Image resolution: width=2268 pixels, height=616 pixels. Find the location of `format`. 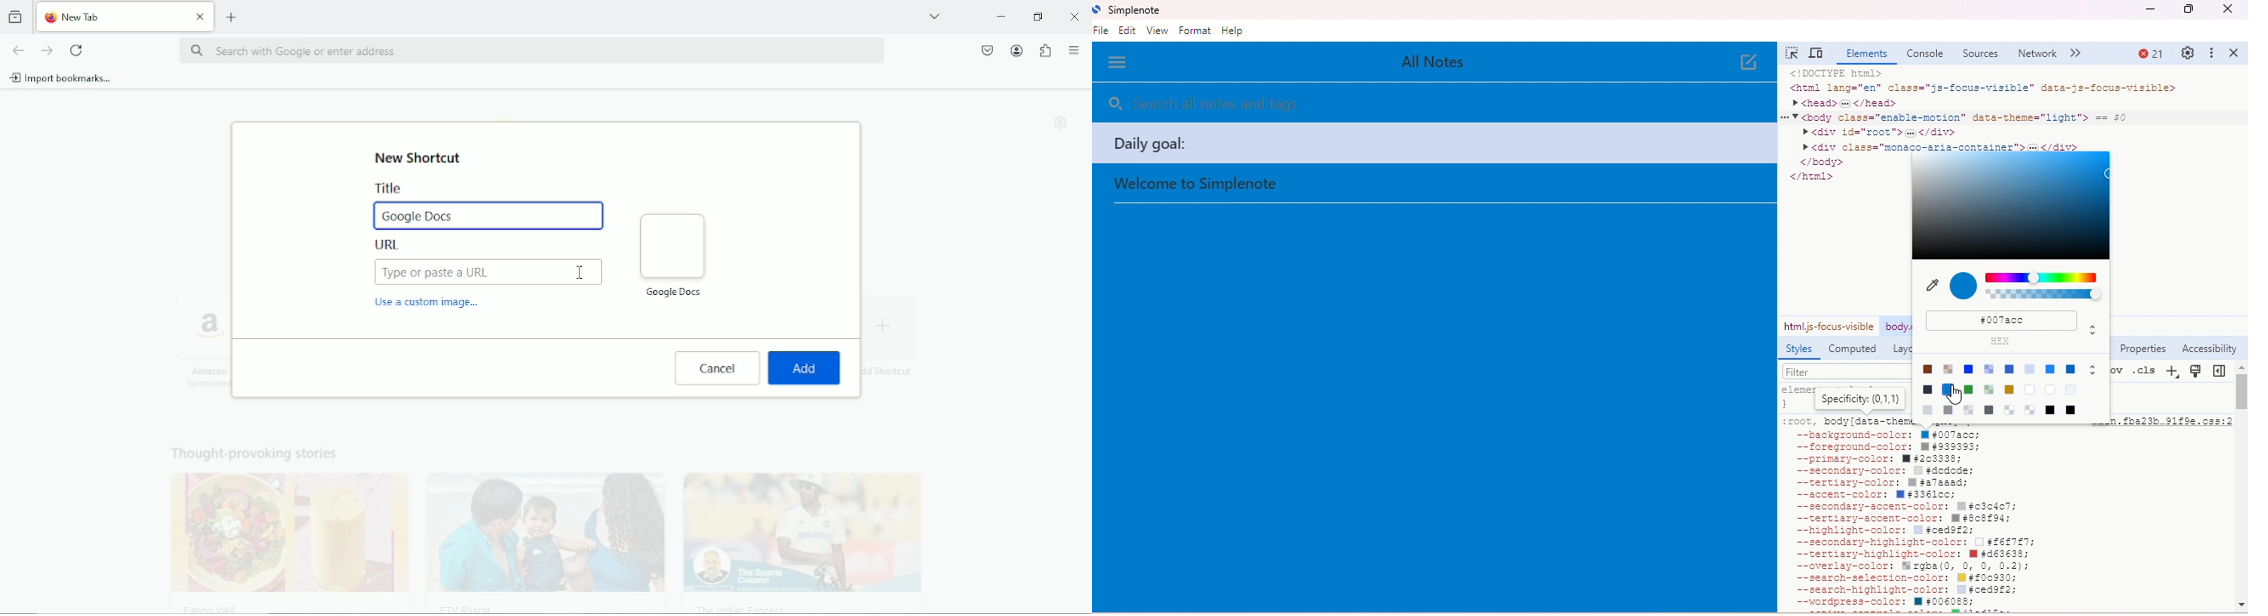

format is located at coordinates (1195, 31).